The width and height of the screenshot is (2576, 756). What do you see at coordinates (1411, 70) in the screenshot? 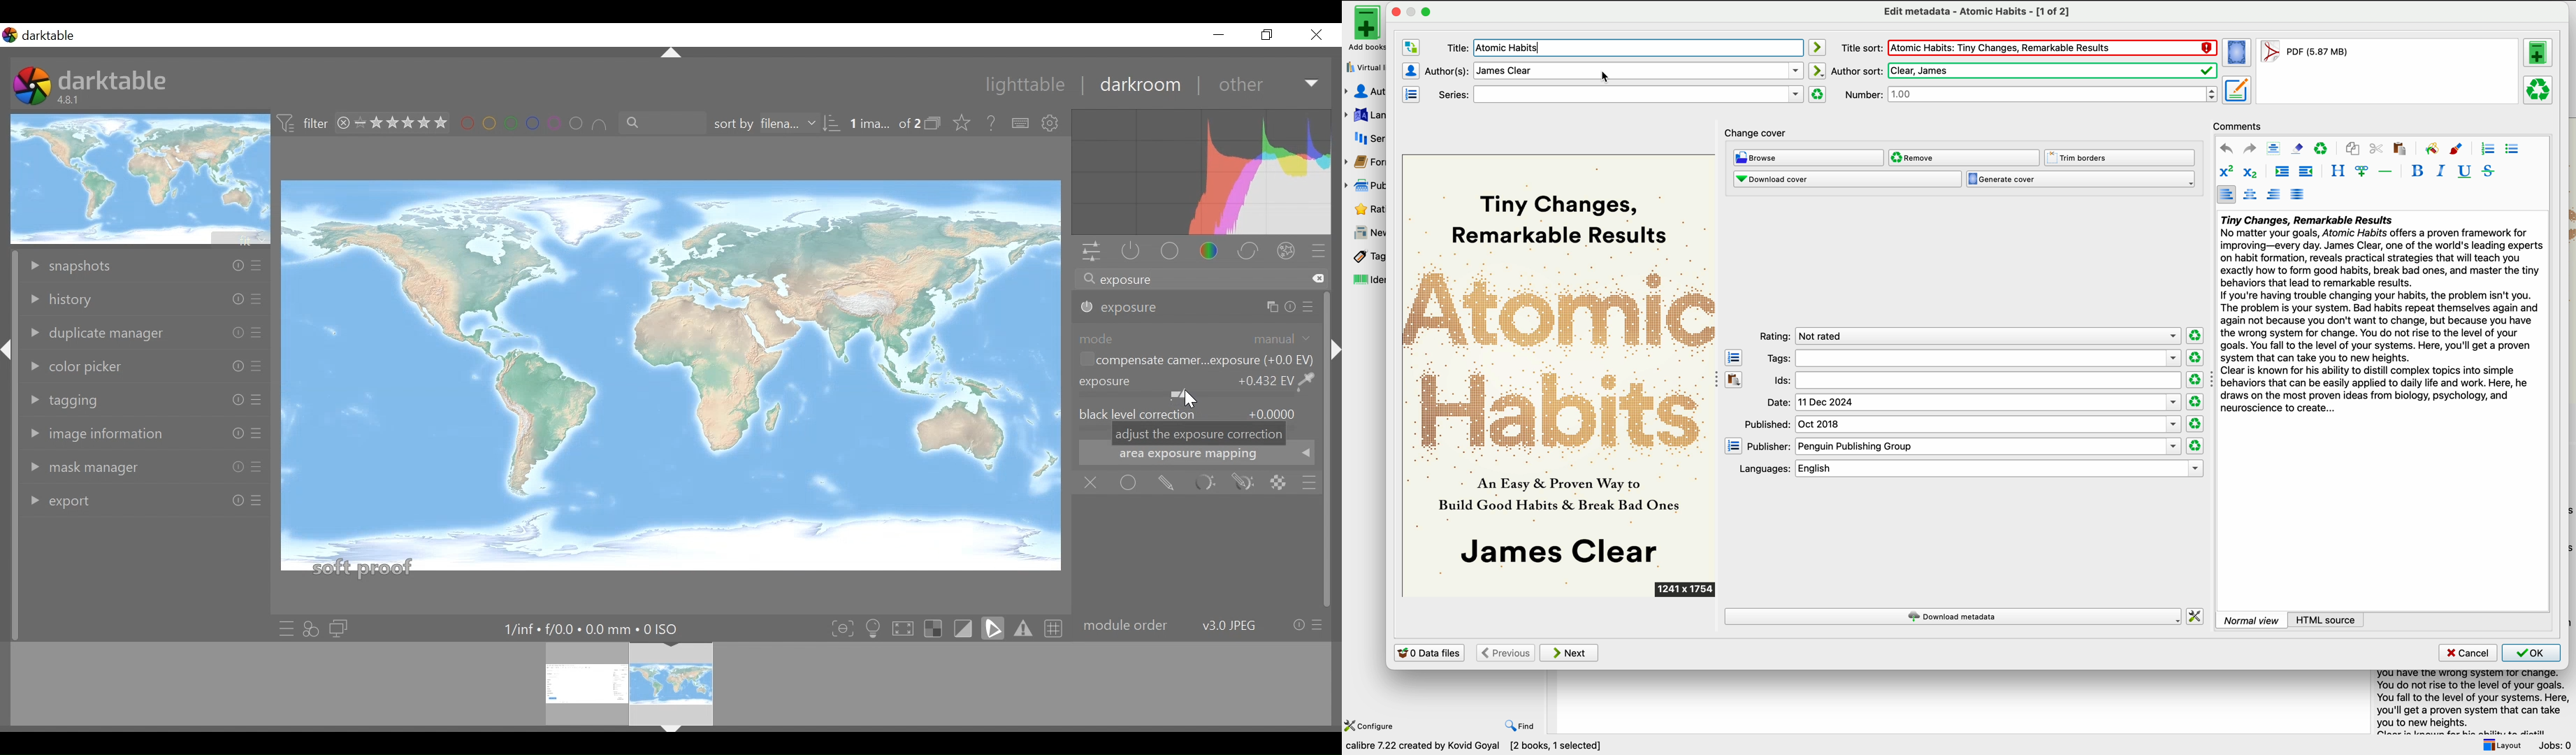
I see `authors editor` at bounding box center [1411, 70].